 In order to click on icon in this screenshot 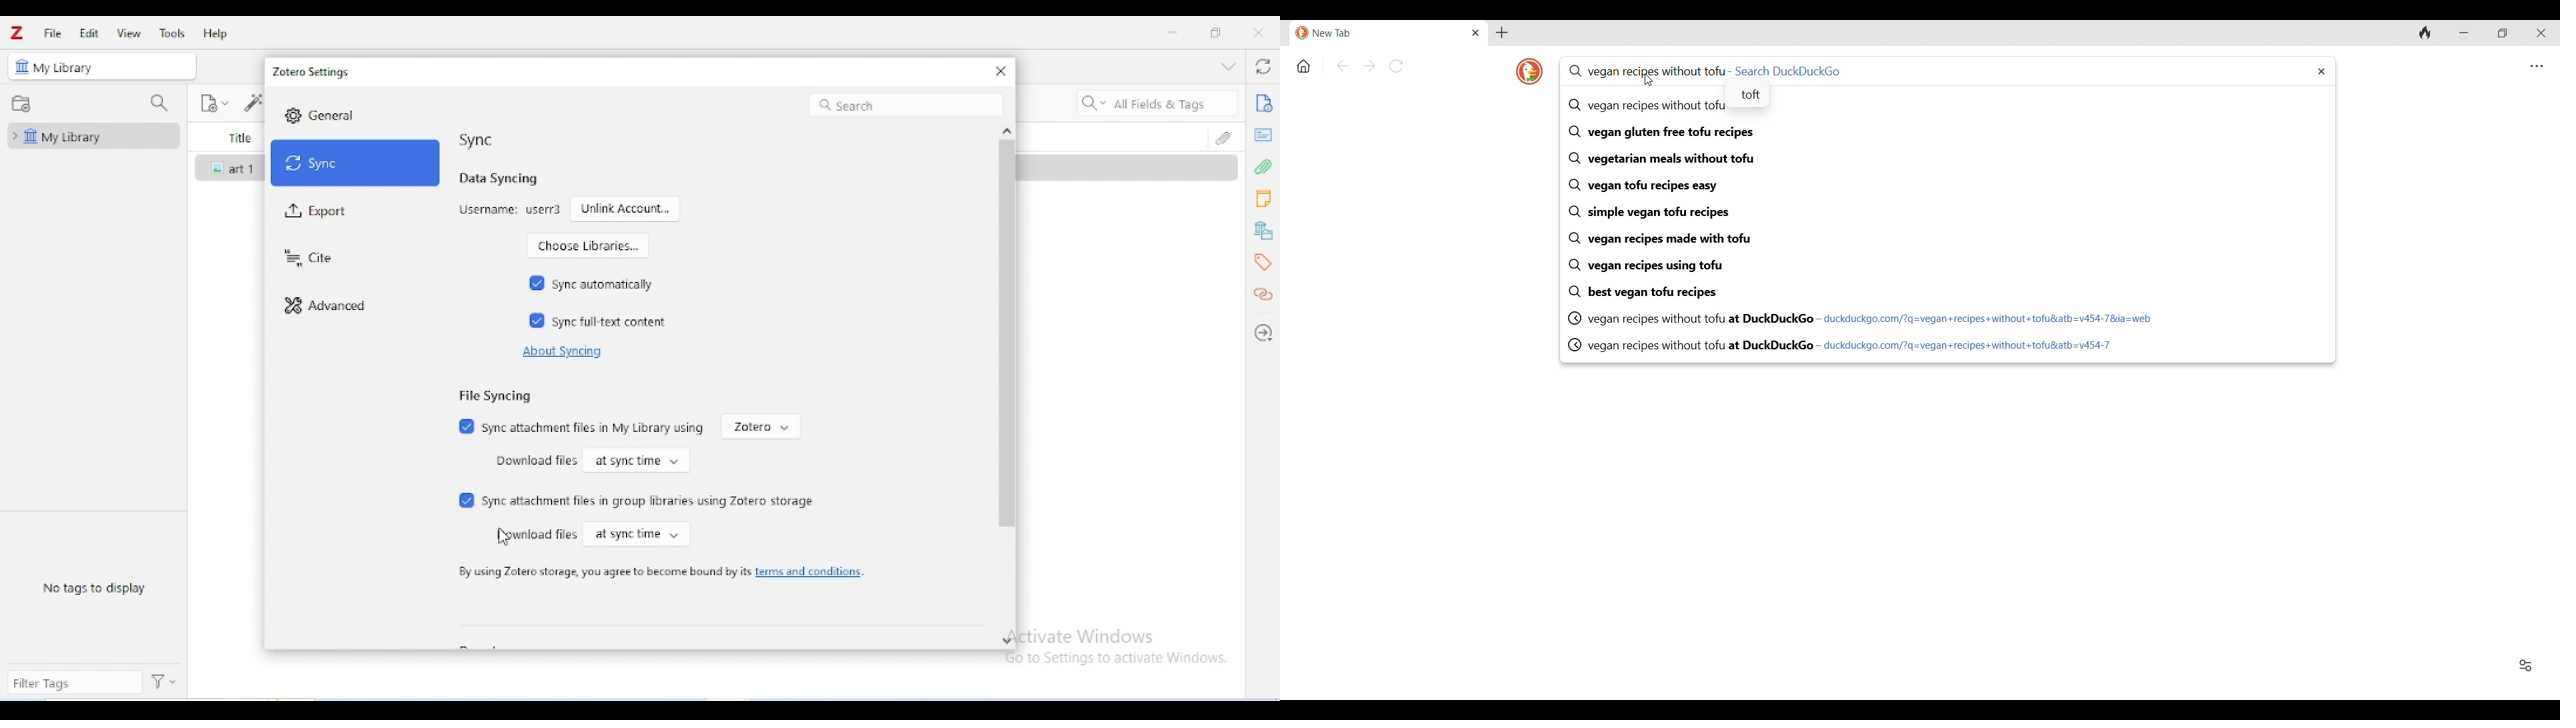, I will do `click(23, 66)`.